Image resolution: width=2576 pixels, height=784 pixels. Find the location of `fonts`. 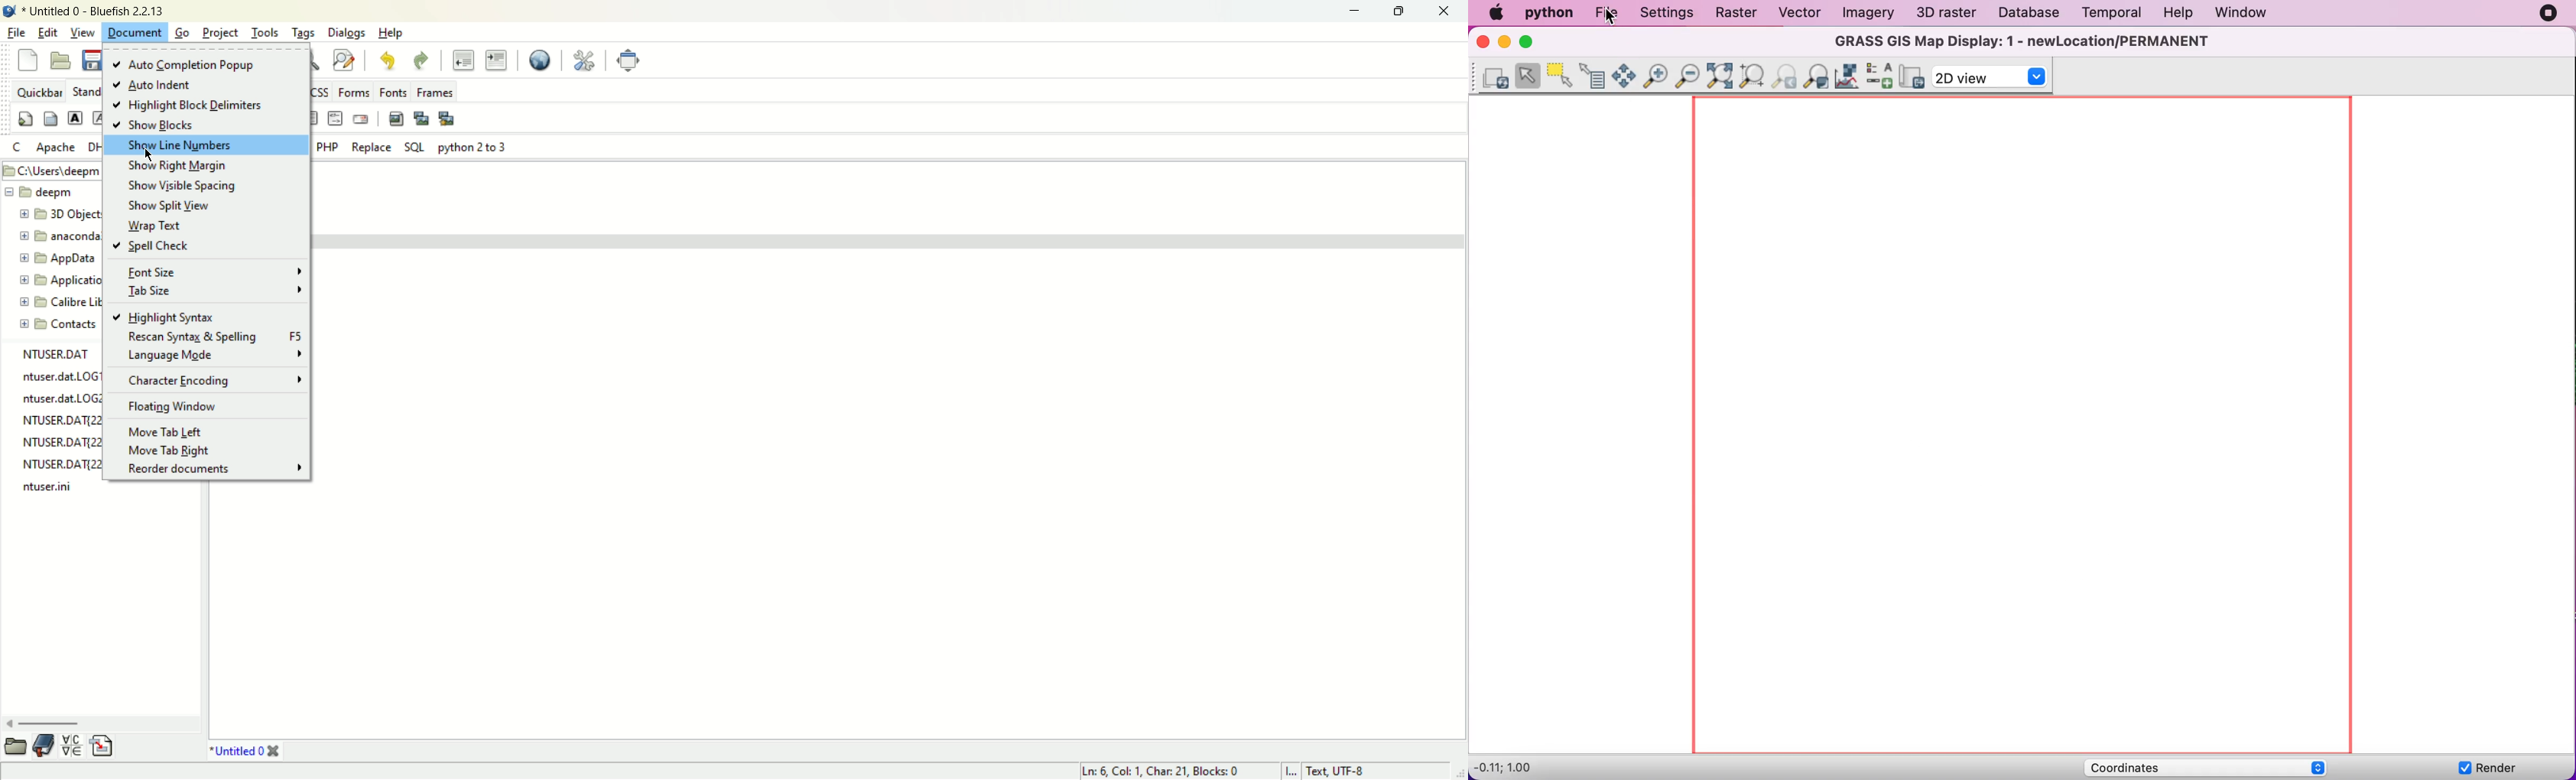

fonts is located at coordinates (393, 92).